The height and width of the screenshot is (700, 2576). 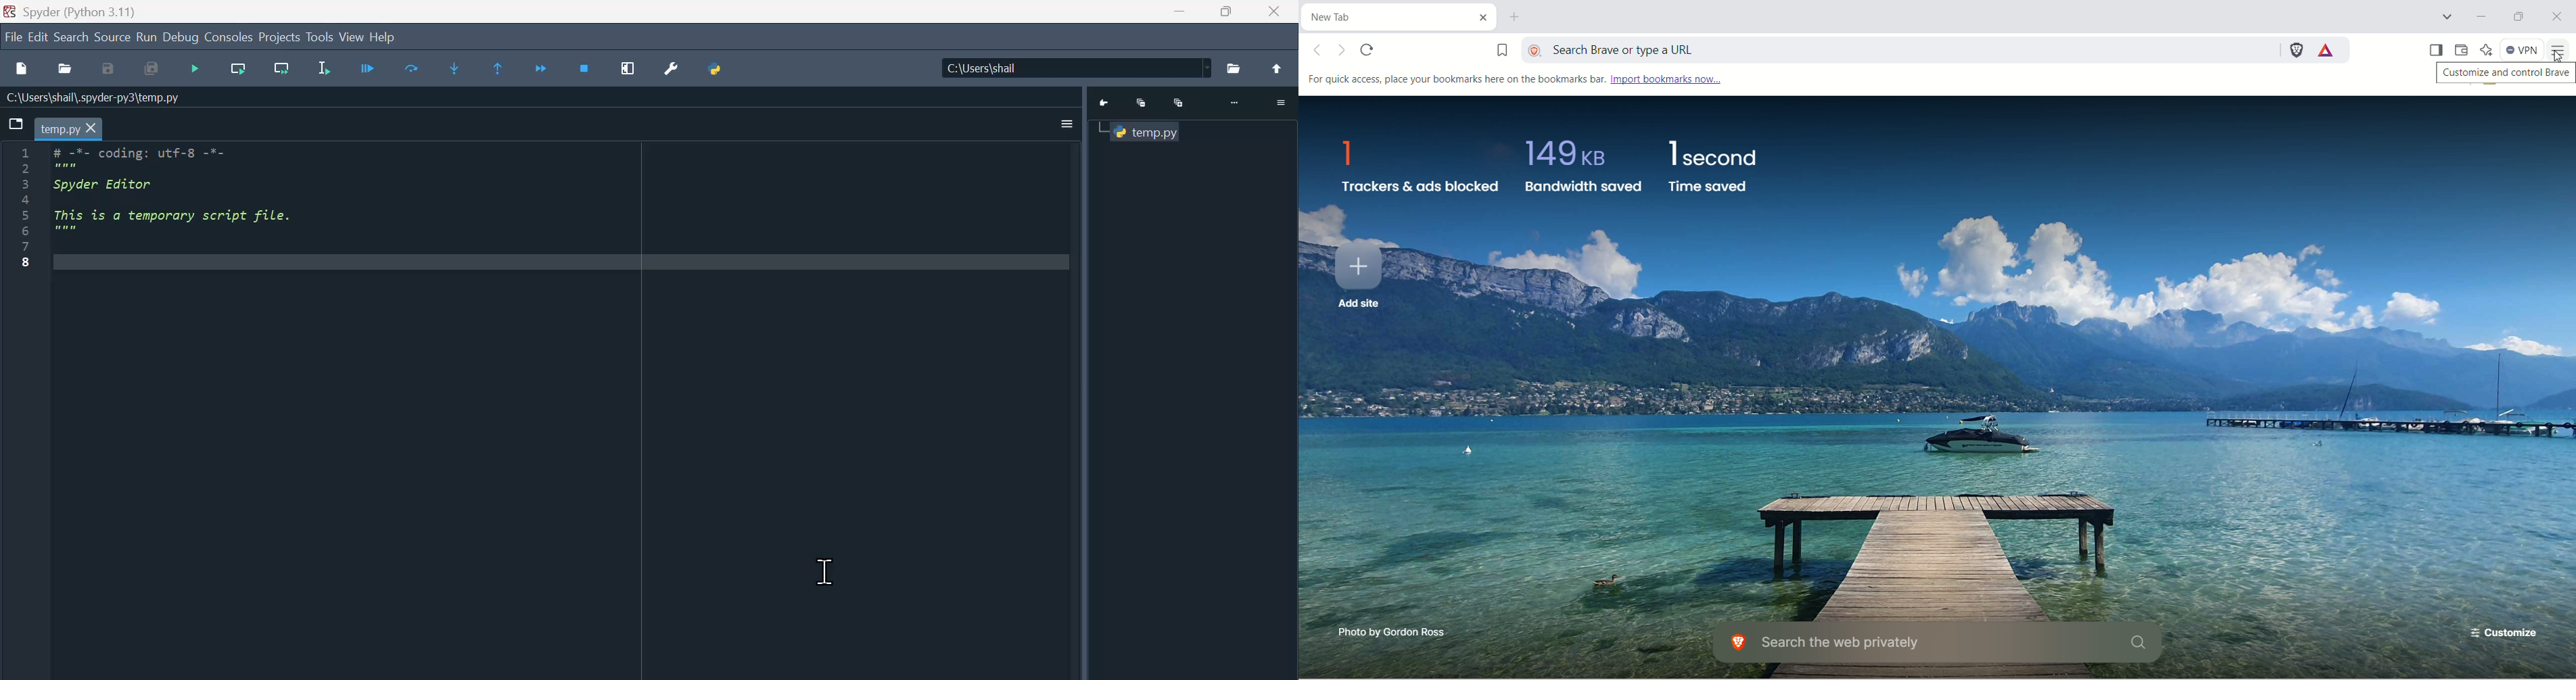 I want to click on C:\Users\shail\.spyder-py3\temp.py, so click(x=93, y=98).